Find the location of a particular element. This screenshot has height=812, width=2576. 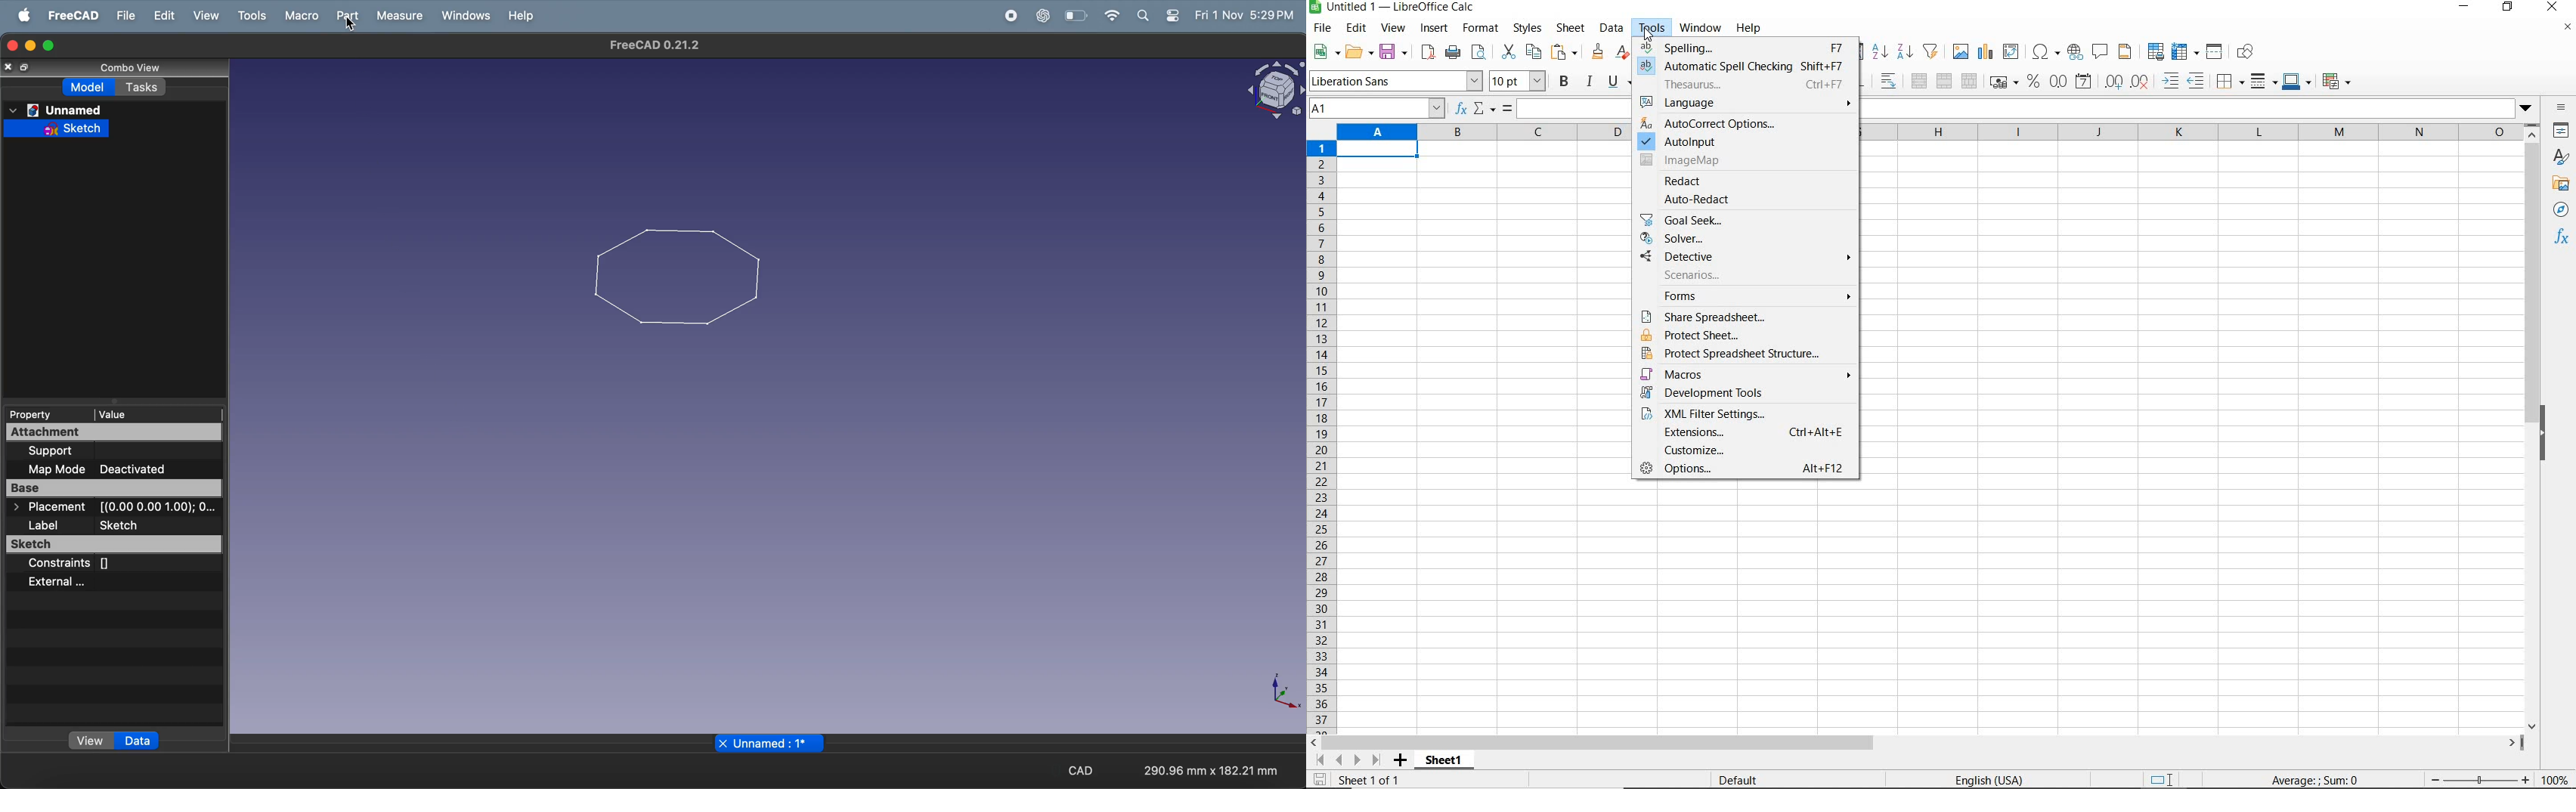

time and date is located at coordinates (1243, 14).